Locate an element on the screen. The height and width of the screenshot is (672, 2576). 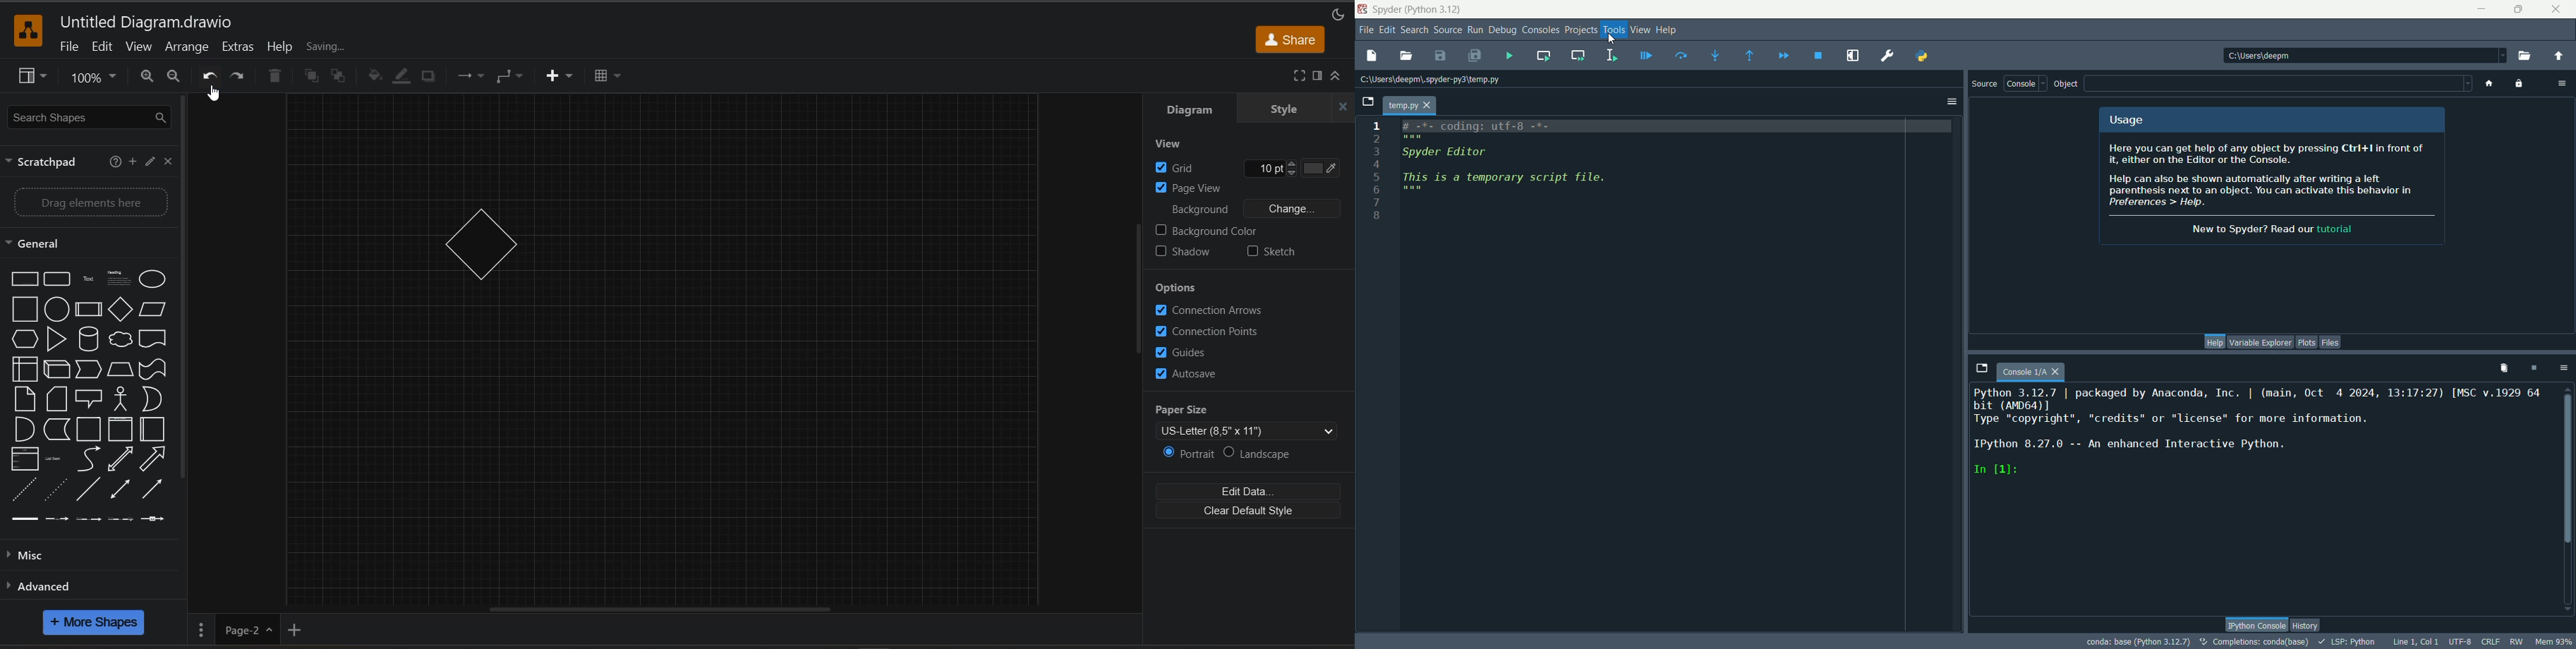
tools is located at coordinates (1612, 30).